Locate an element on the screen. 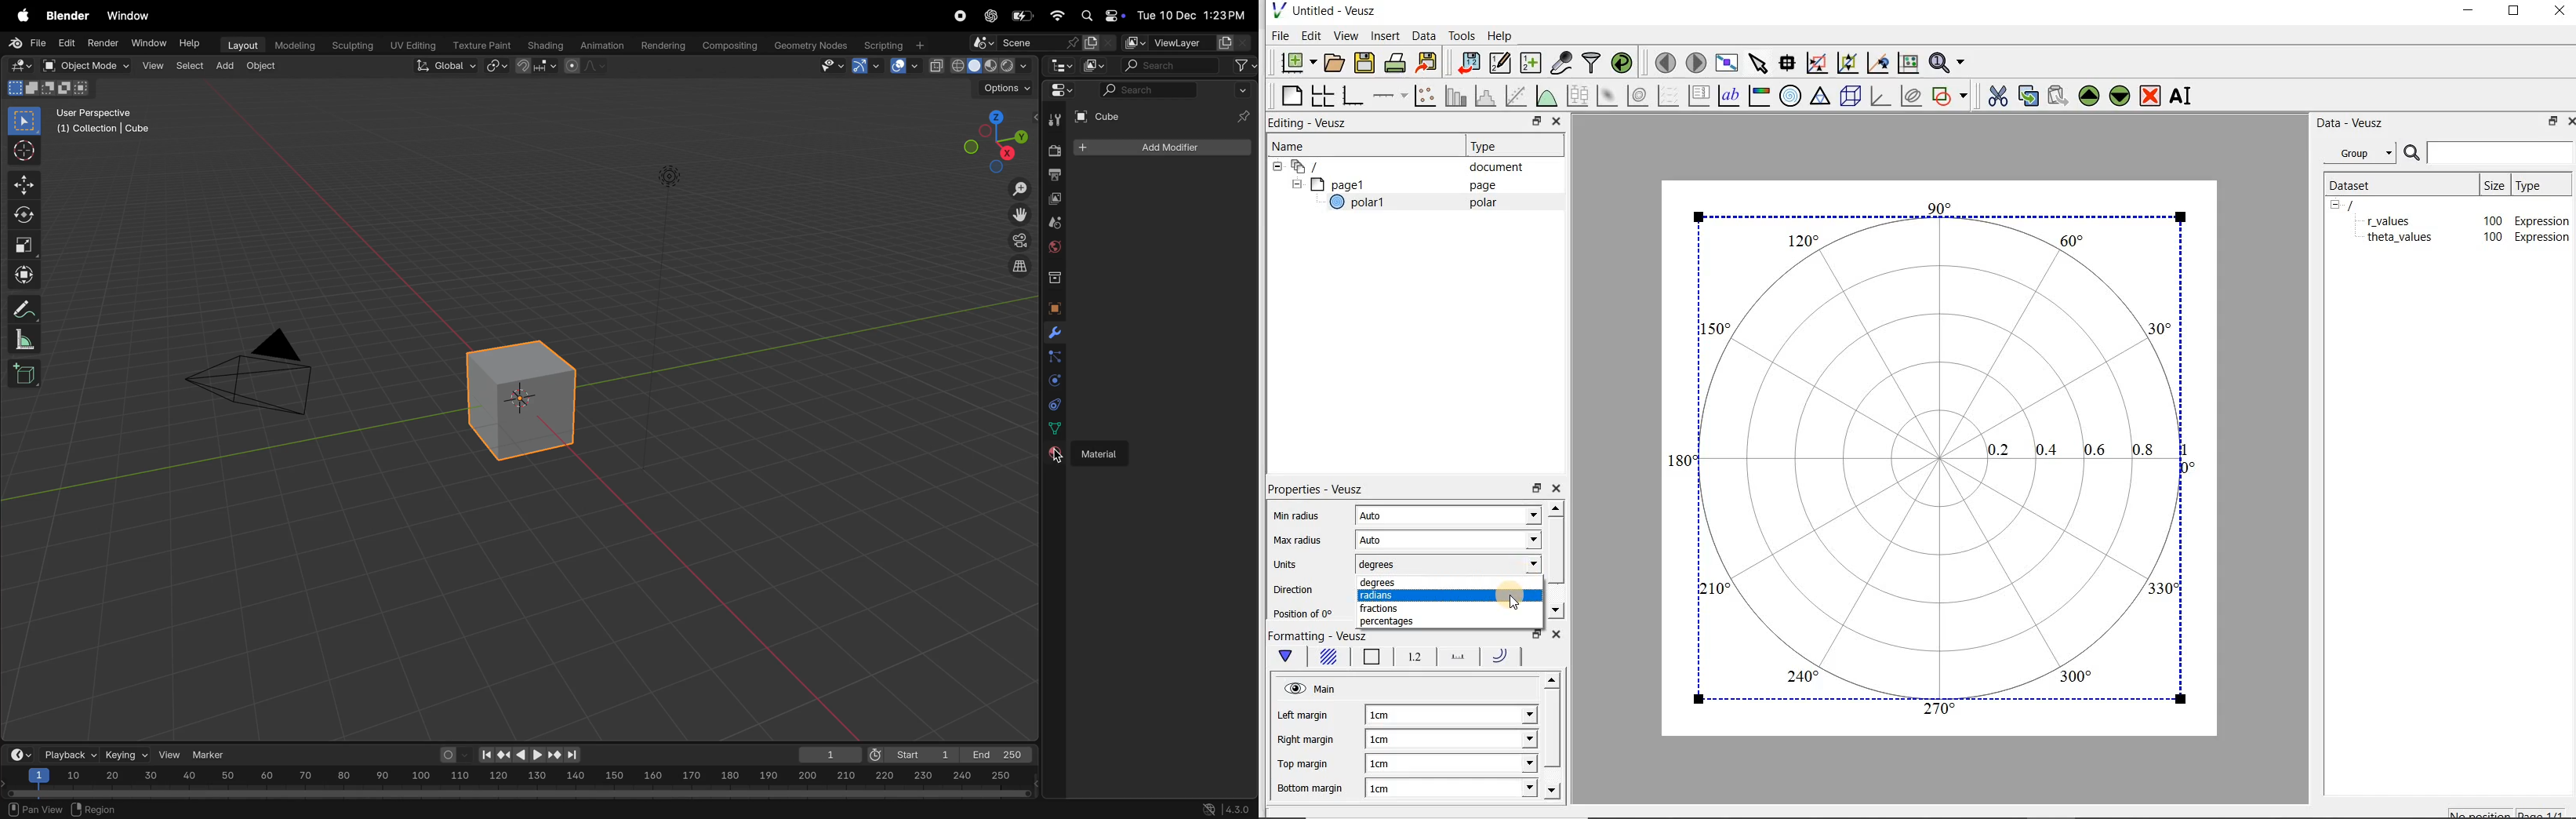 This screenshot has height=840, width=2576. reload linked datasets is located at coordinates (1625, 64).